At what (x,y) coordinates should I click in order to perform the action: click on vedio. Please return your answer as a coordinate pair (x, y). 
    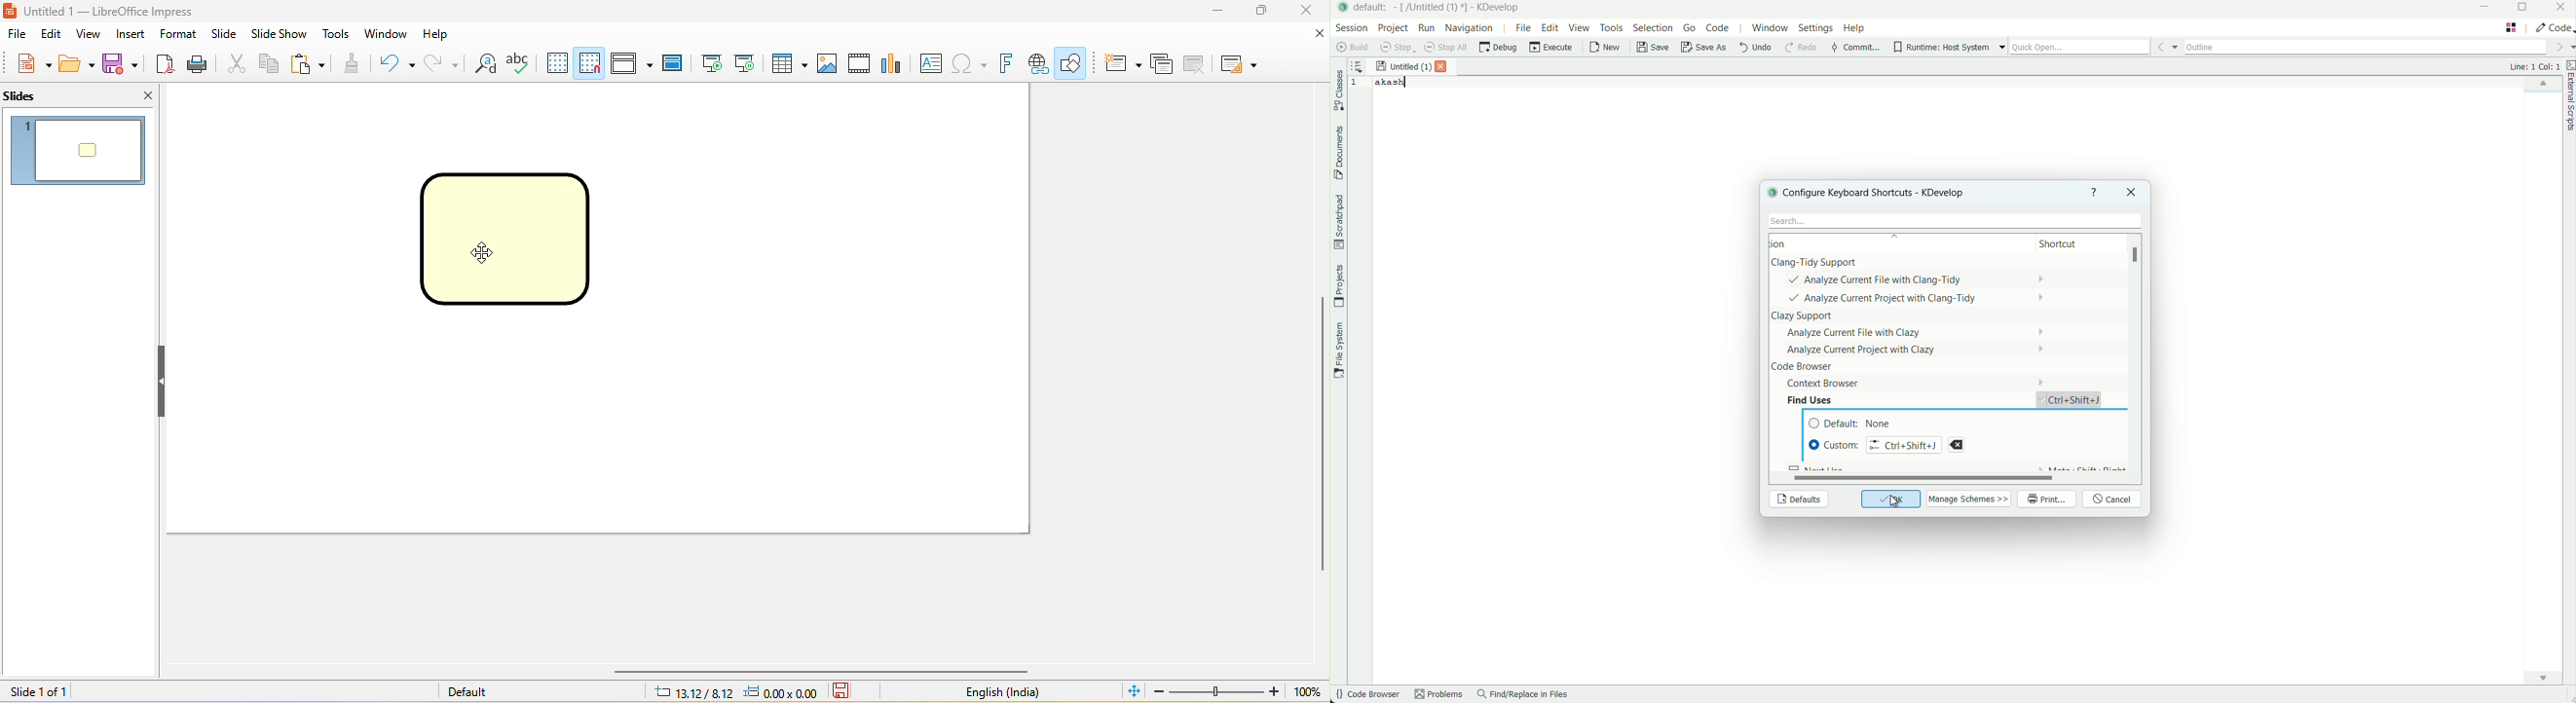
    Looking at the image, I should click on (863, 63).